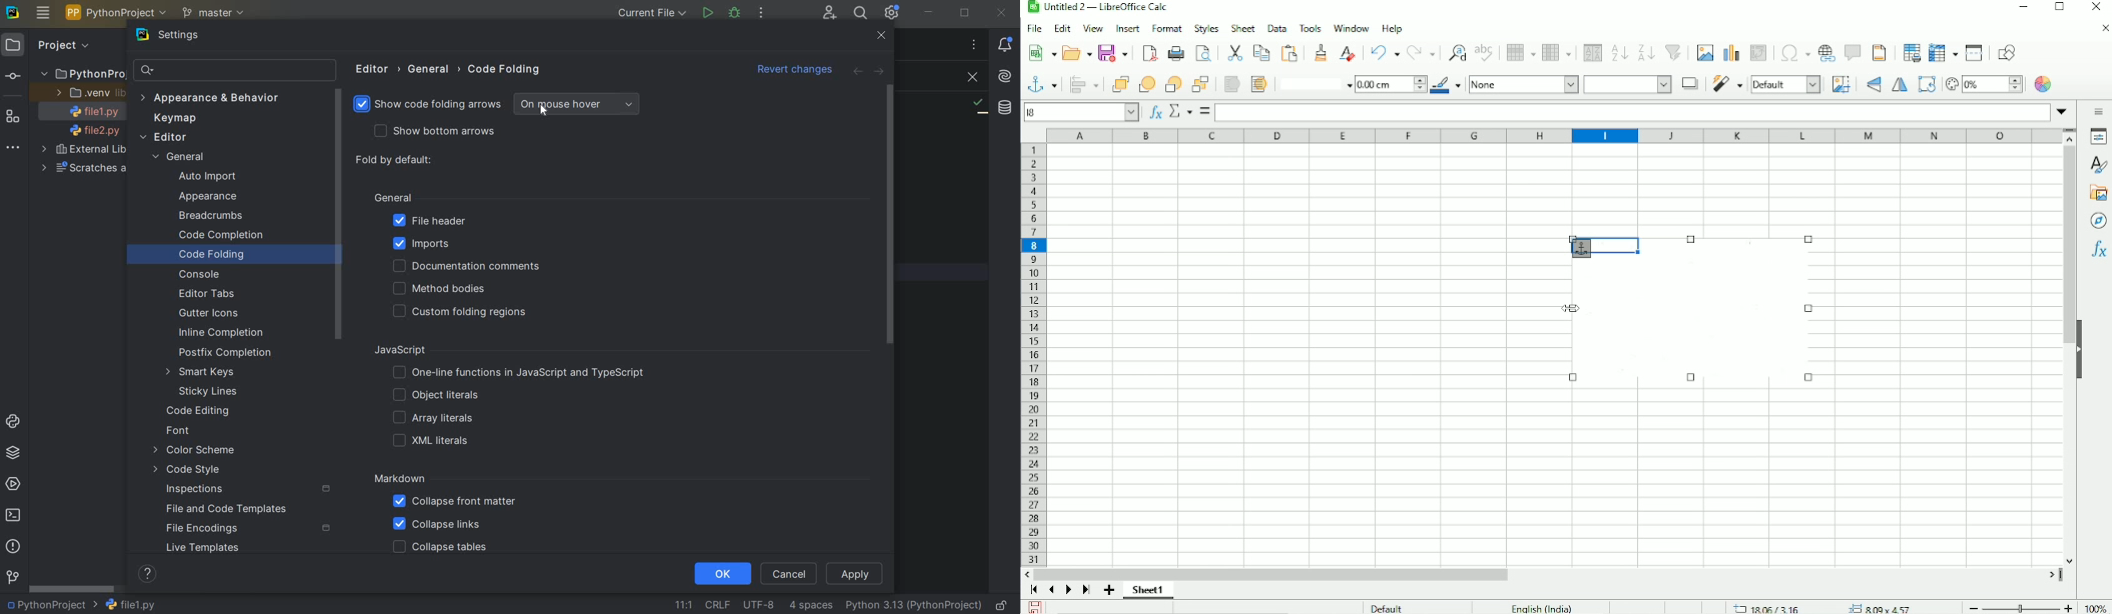 This screenshot has width=2128, height=616. Describe the element at coordinates (1485, 52) in the screenshot. I see `Spell check` at that location.